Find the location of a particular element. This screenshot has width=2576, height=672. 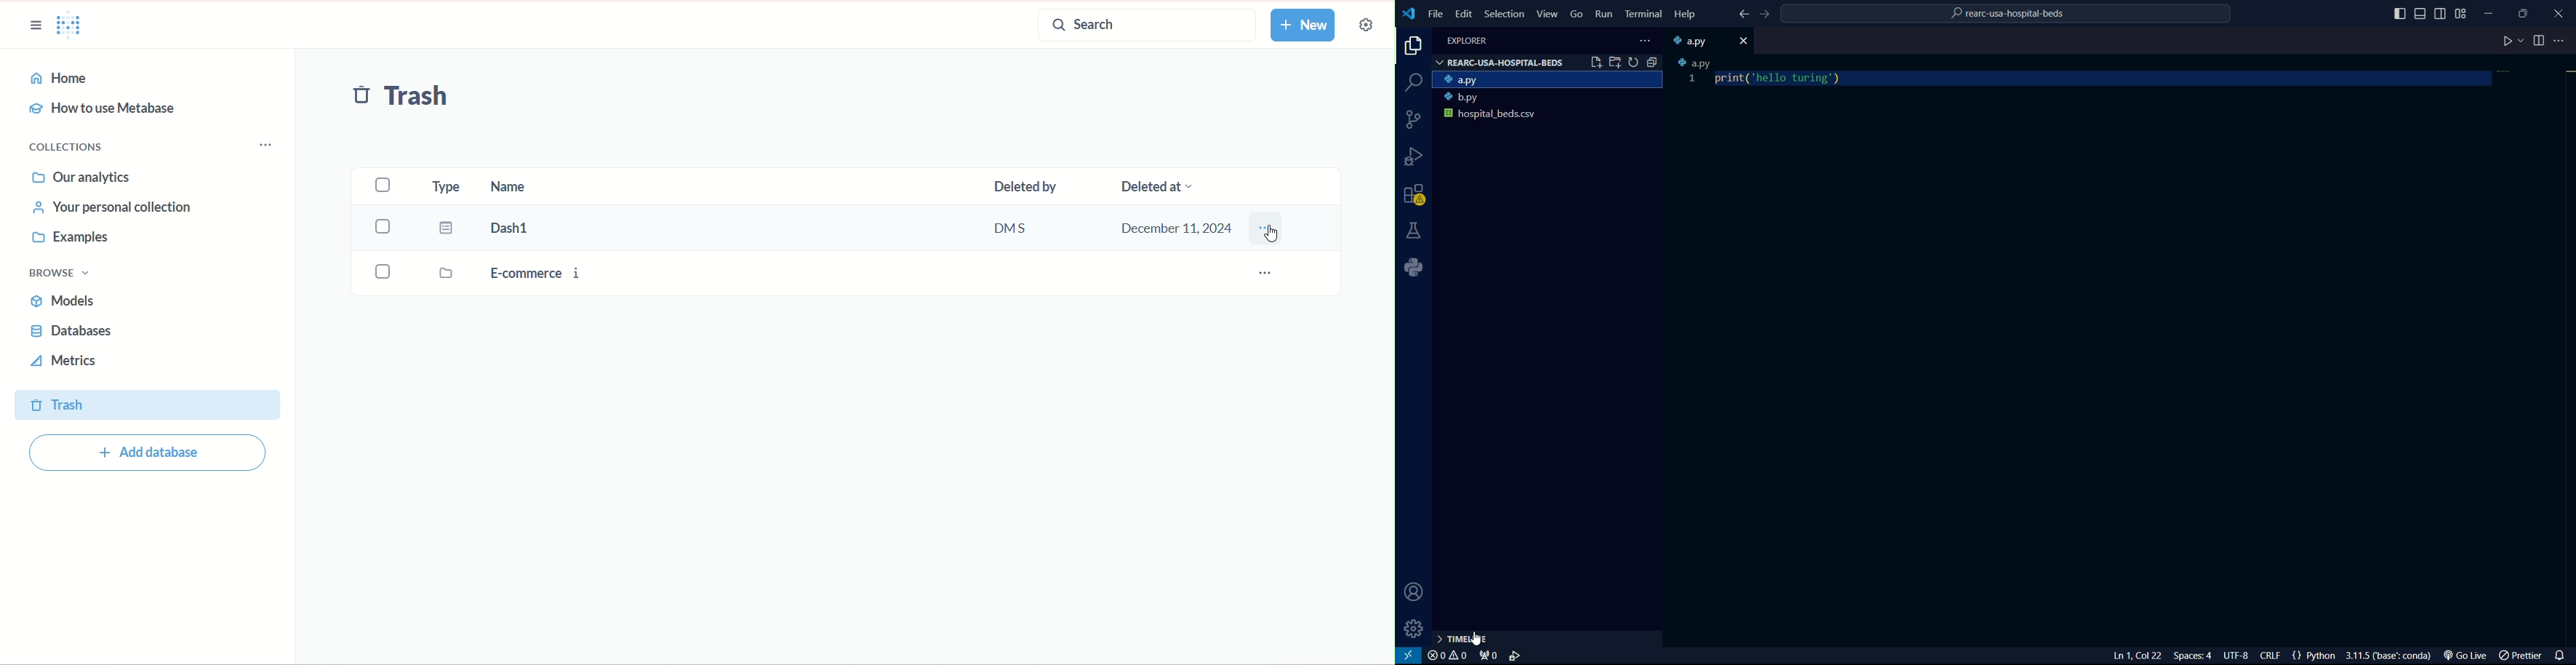

file name is located at coordinates (1467, 40).